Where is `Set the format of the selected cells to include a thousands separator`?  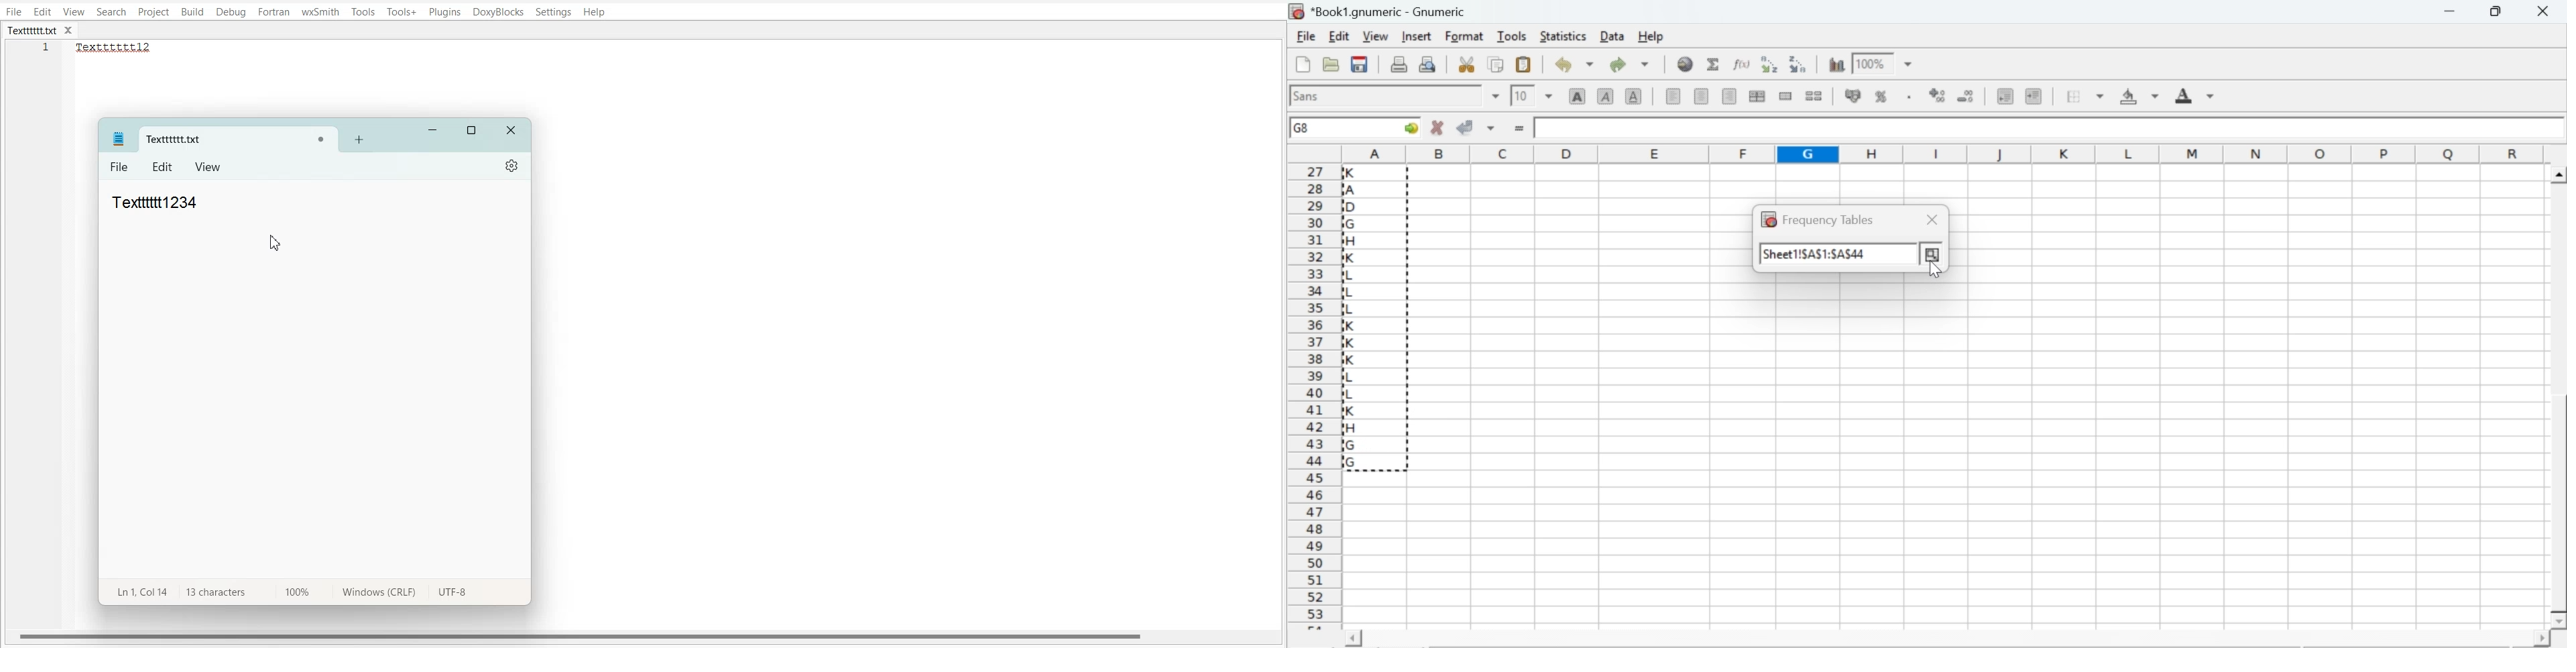 Set the format of the selected cells to include a thousands separator is located at coordinates (1907, 97).